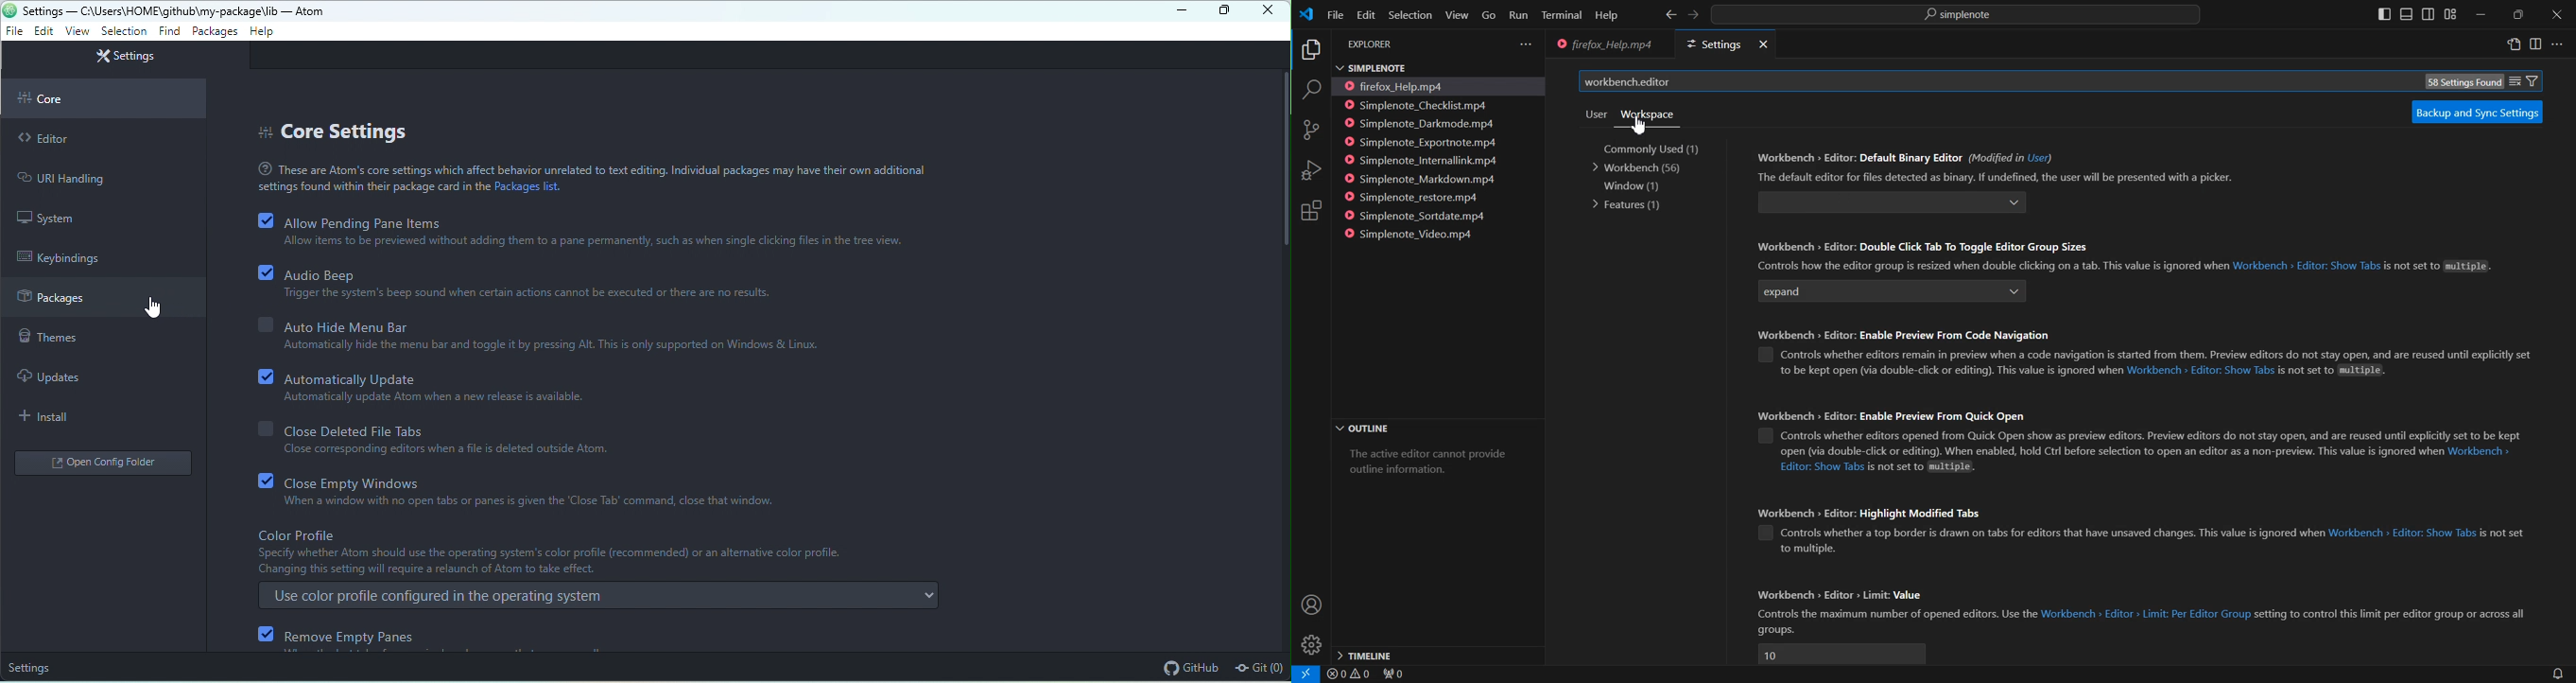 The image size is (2576, 700). Describe the element at coordinates (1841, 654) in the screenshot. I see `Limit value` at that location.